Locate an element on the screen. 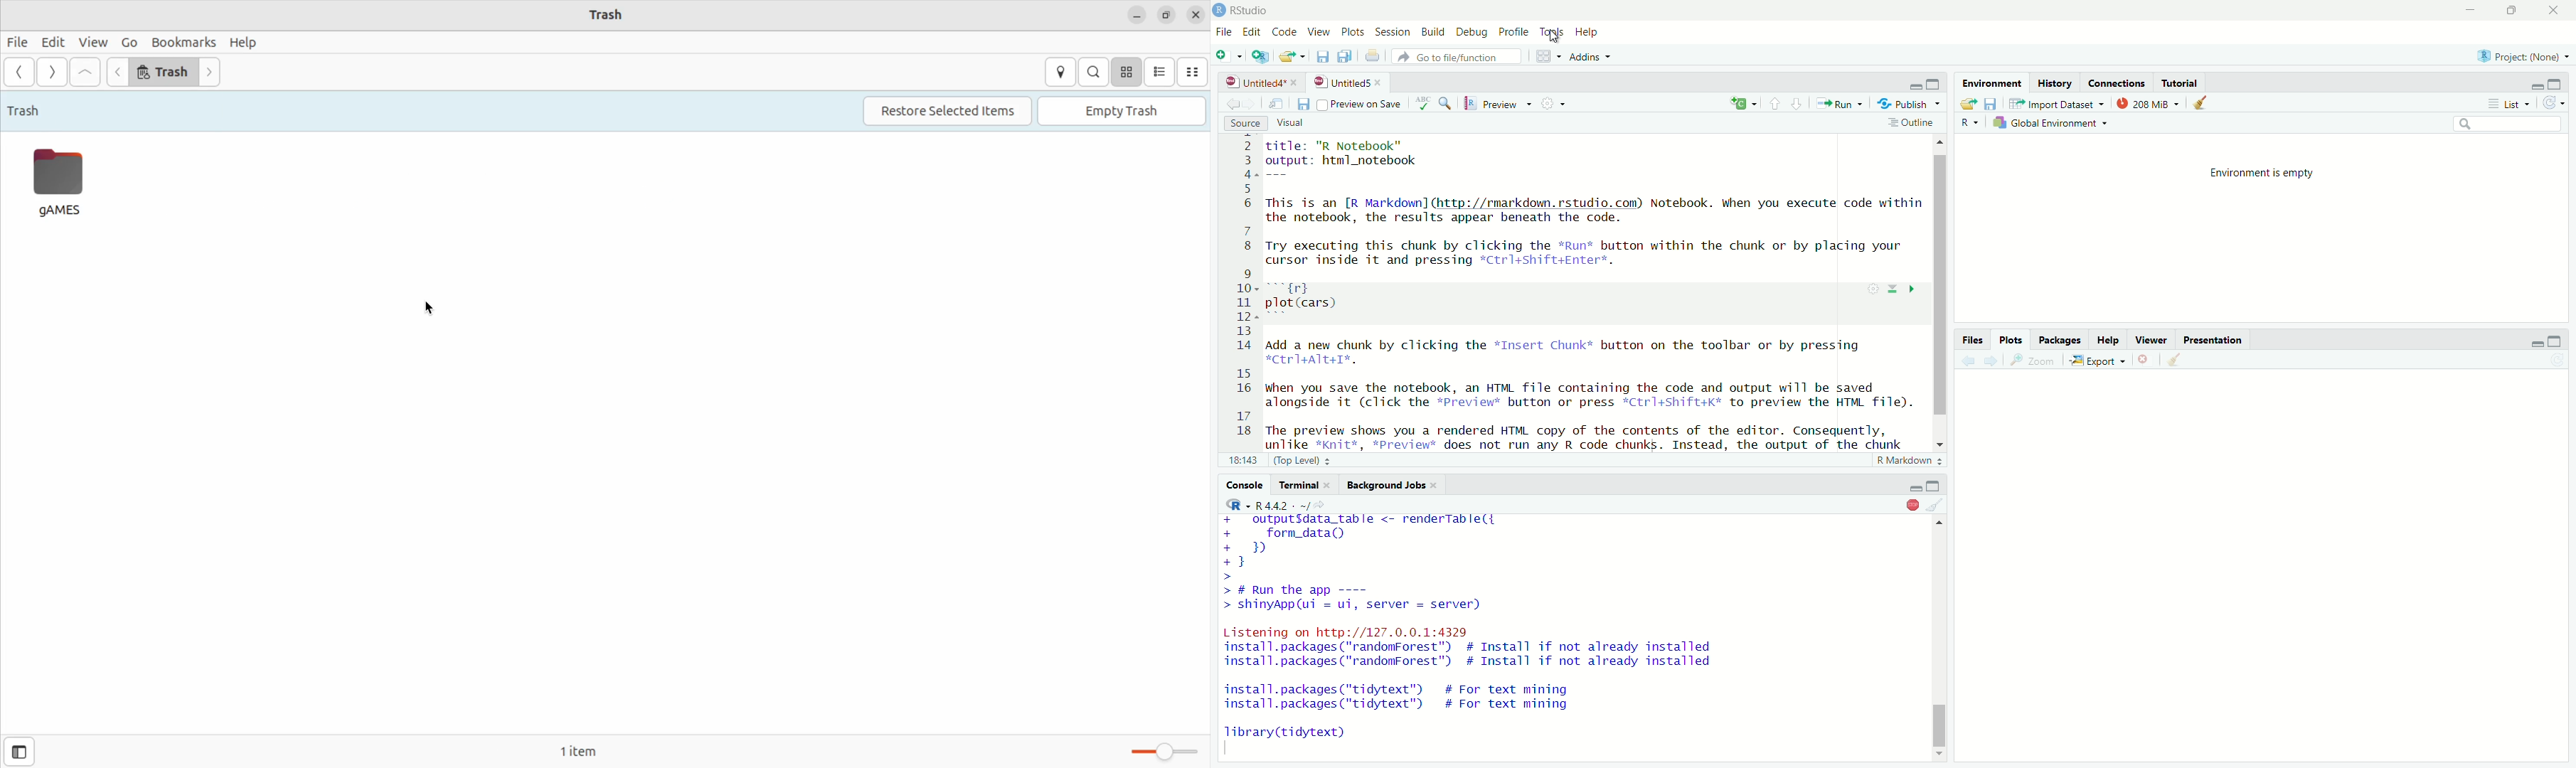 This screenshot has height=784, width=2576. minimize is located at coordinates (1914, 488).